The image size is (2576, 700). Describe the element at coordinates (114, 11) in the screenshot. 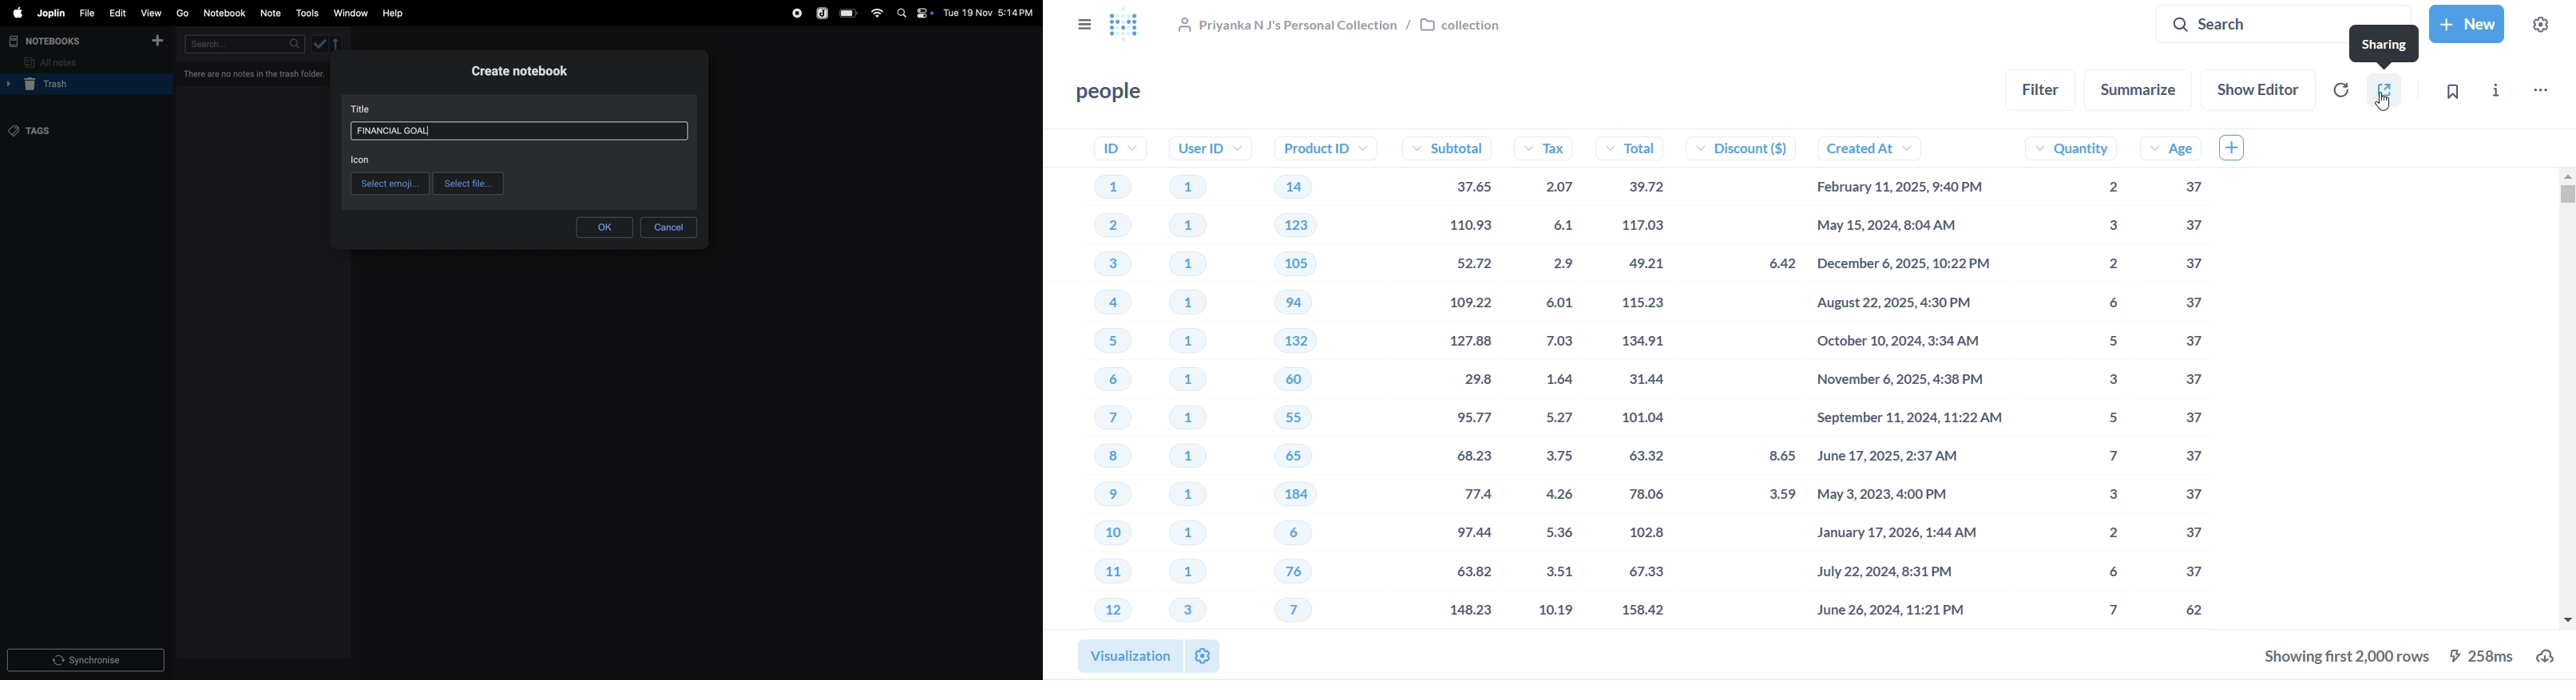

I see `edit` at that location.